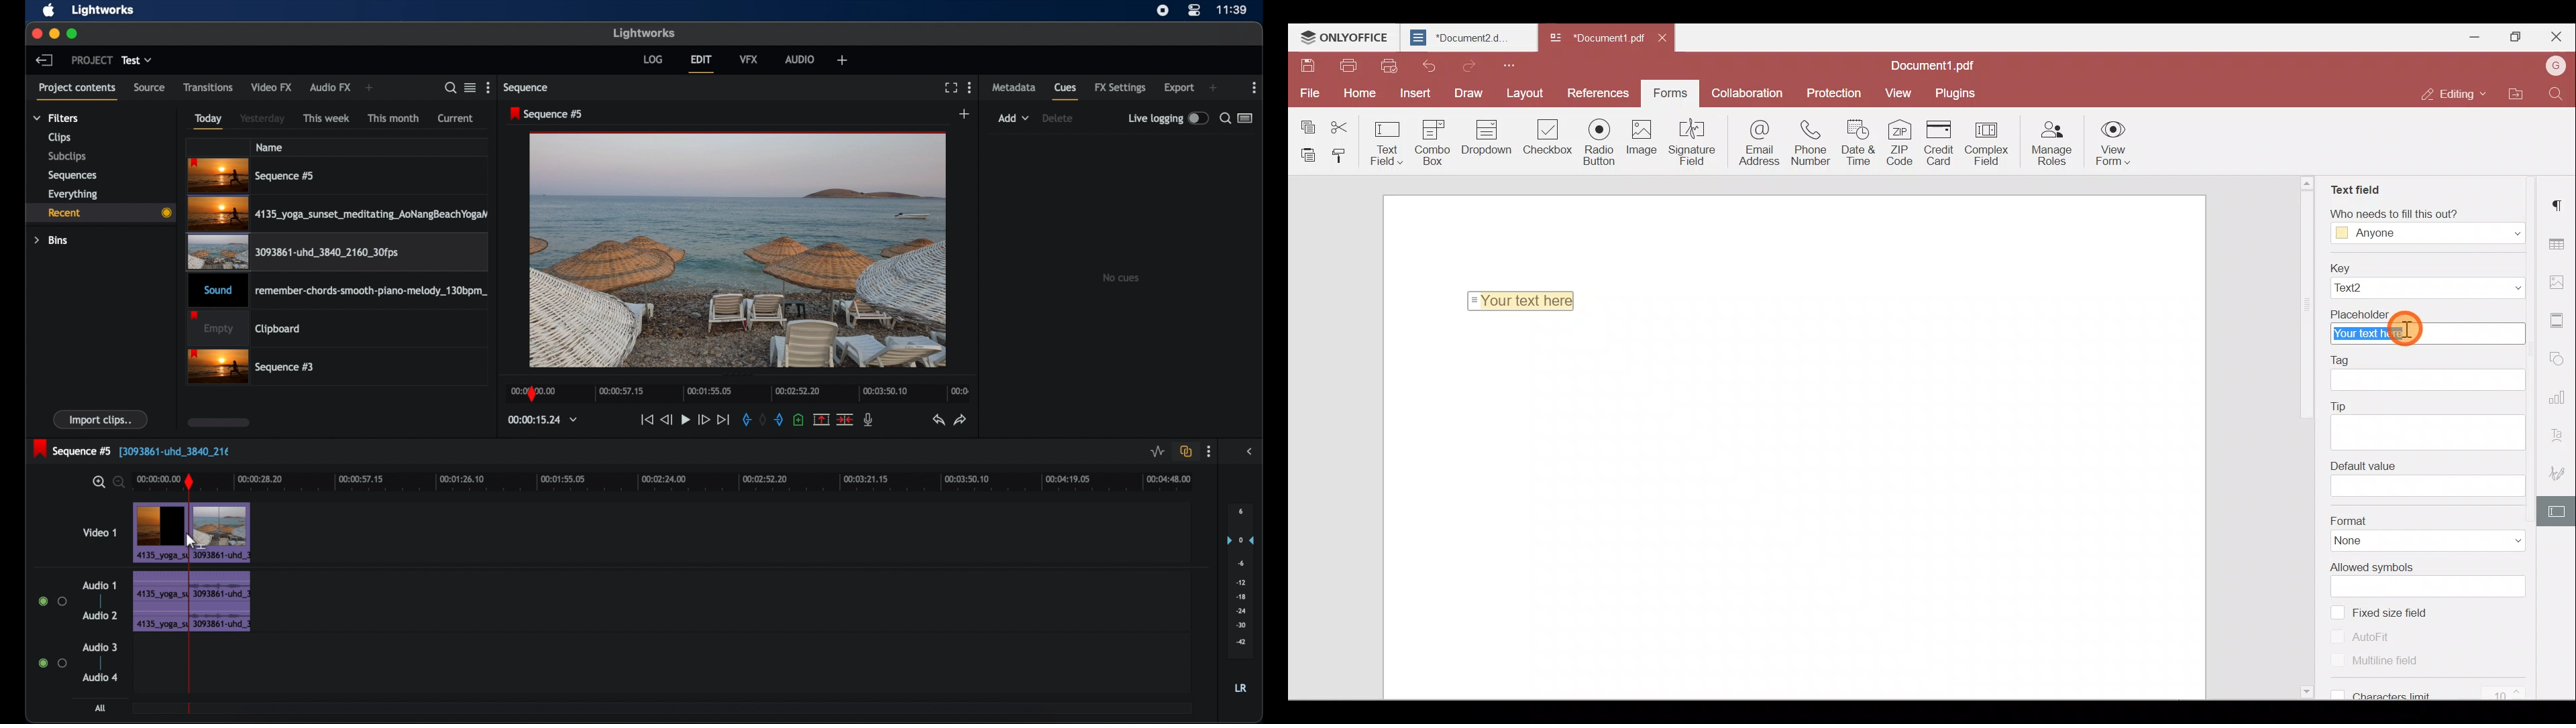 This screenshot has width=2576, height=728. What do you see at coordinates (546, 419) in the screenshot?
I see `timecodes and reels` at bounding box center [546, 419].